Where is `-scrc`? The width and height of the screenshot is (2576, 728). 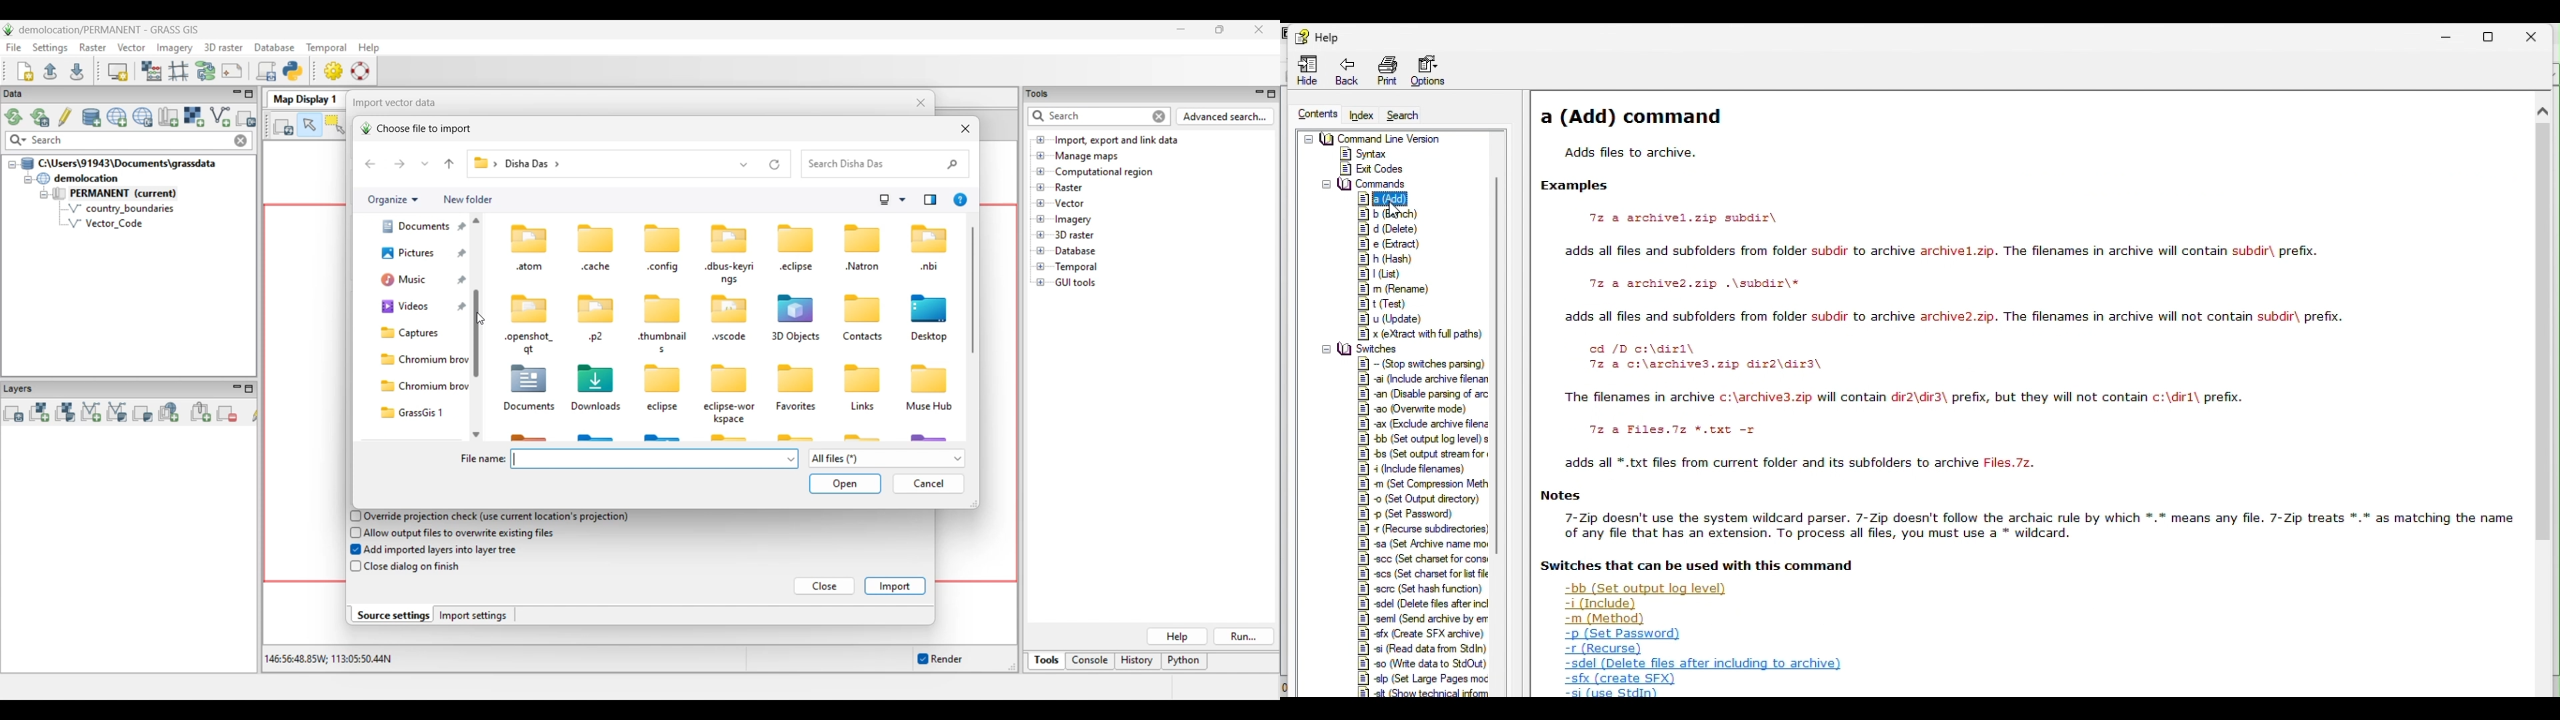
-scrc is located at coordinates (1420, 589).